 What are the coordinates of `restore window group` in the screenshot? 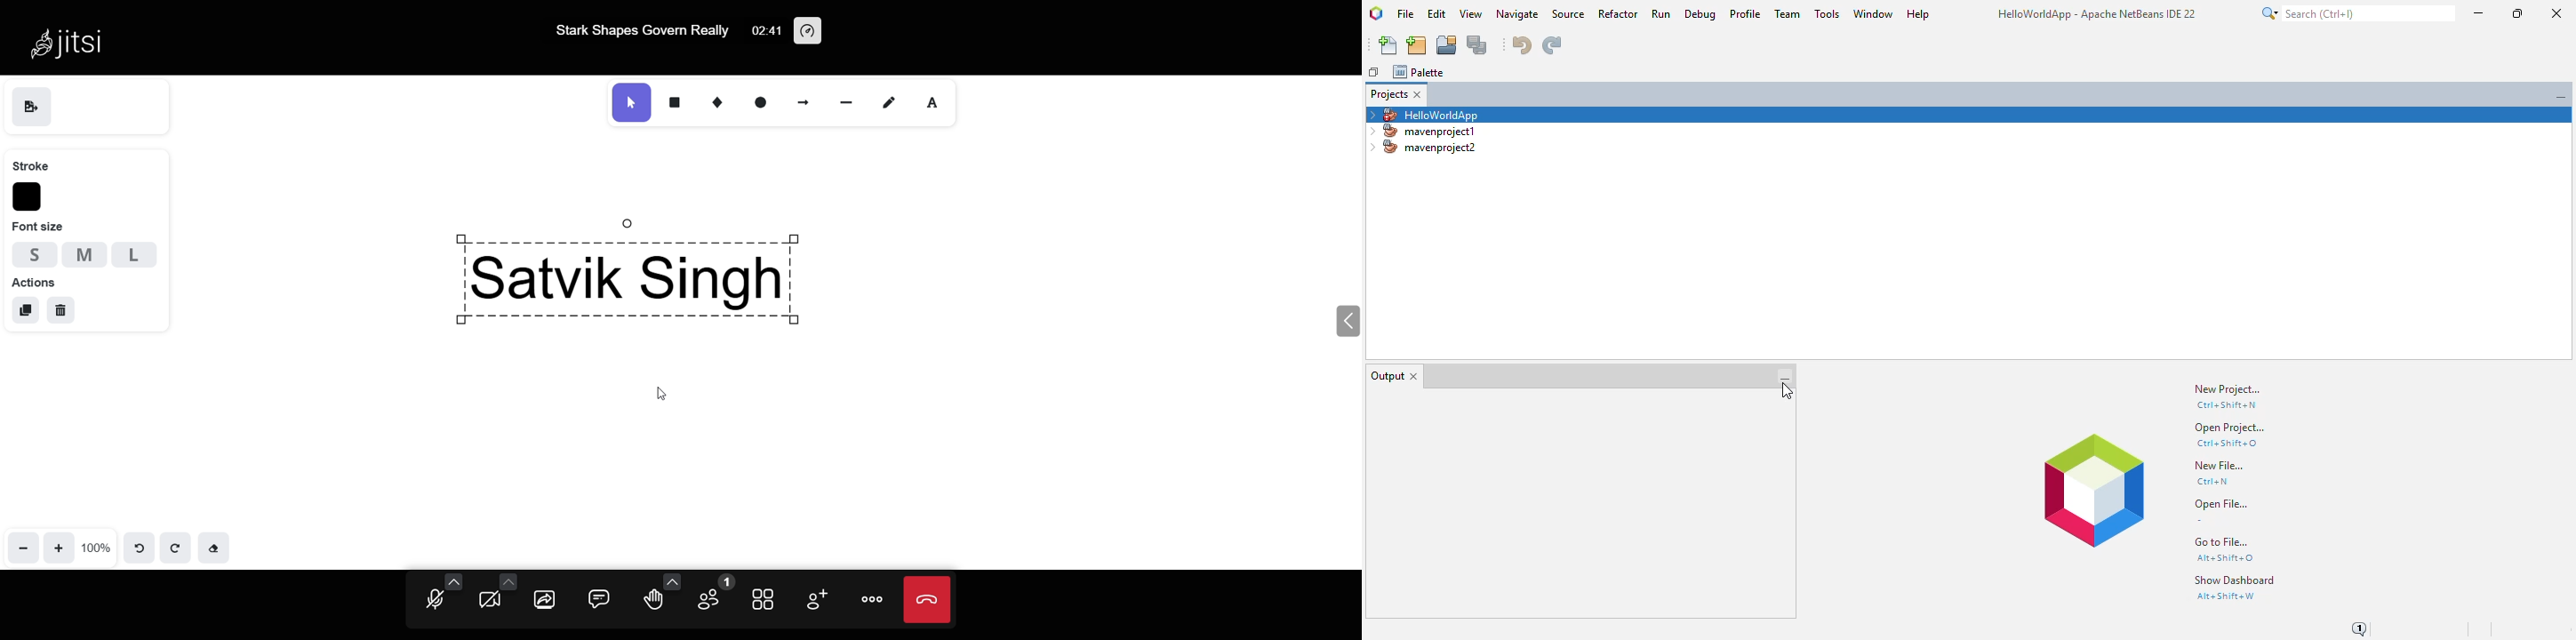 It's located at (1375, 72).